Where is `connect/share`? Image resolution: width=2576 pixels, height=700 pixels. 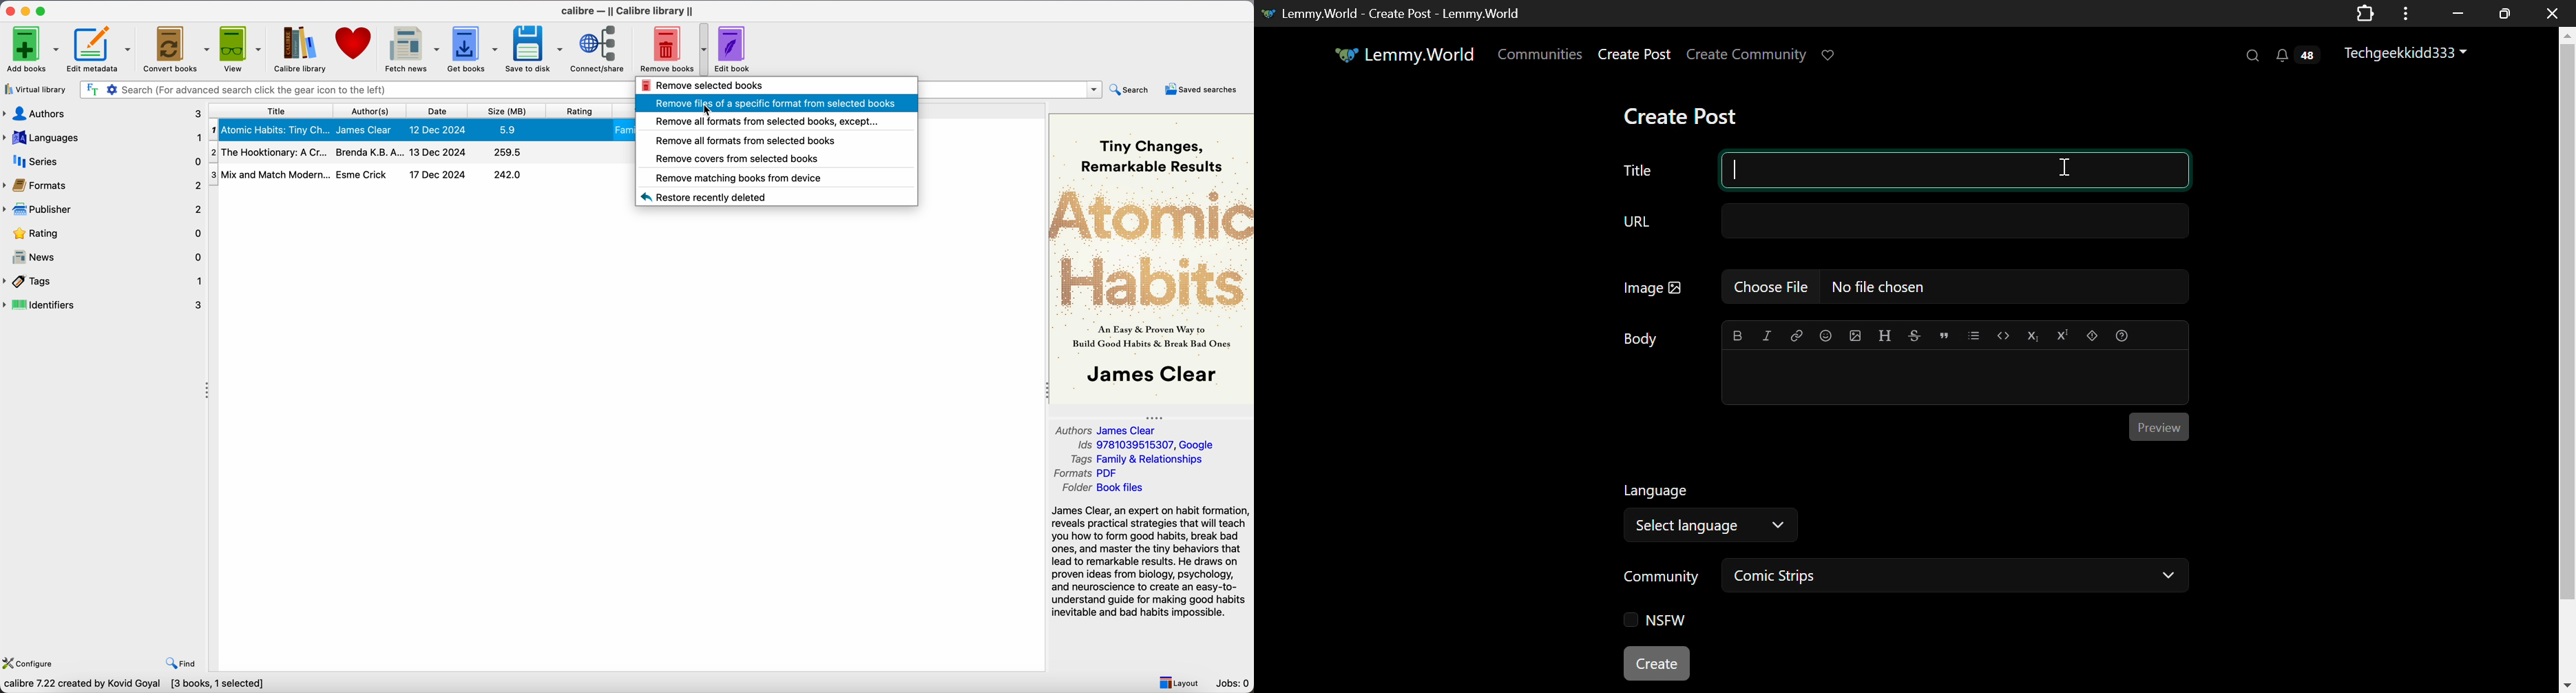
connect/share is located at coordinates (598, 48).